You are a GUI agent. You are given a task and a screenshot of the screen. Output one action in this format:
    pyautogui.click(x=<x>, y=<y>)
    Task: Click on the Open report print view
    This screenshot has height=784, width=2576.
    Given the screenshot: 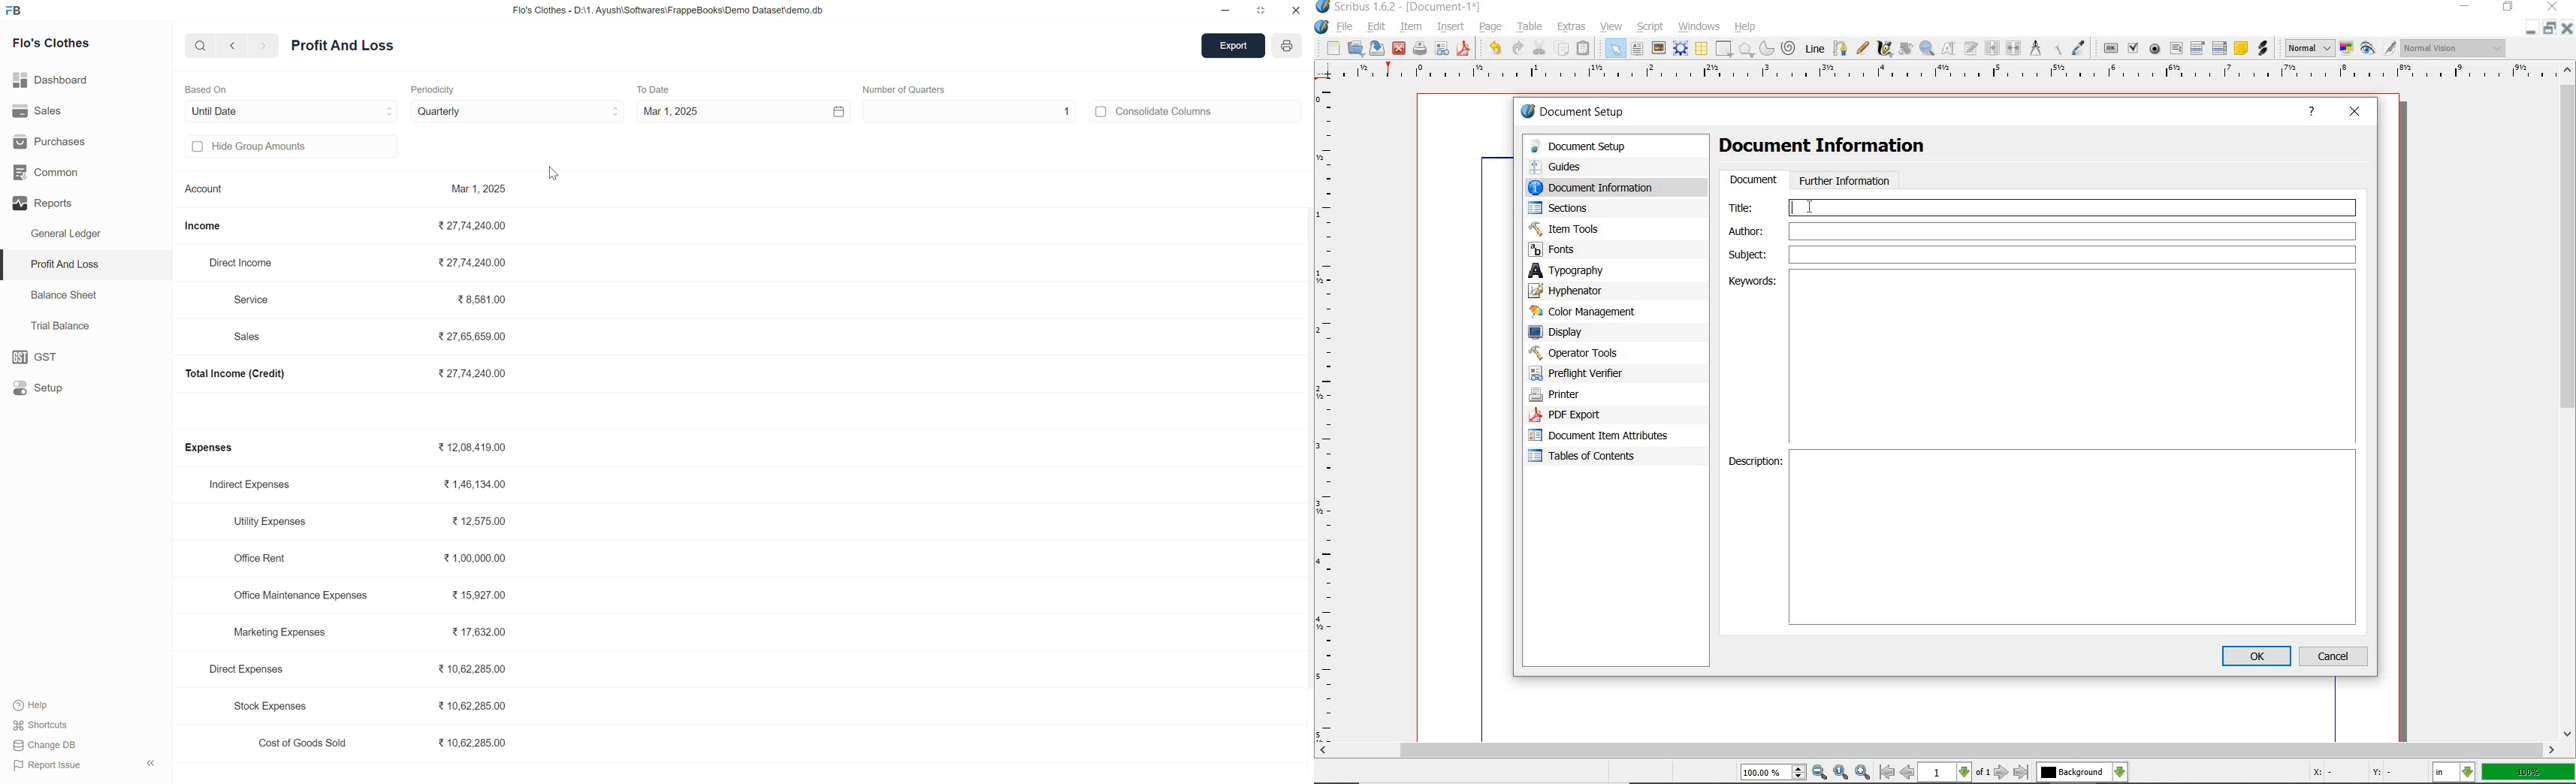 What is the action you would take?
    pyautogui.click(x=1285, y=45)
    